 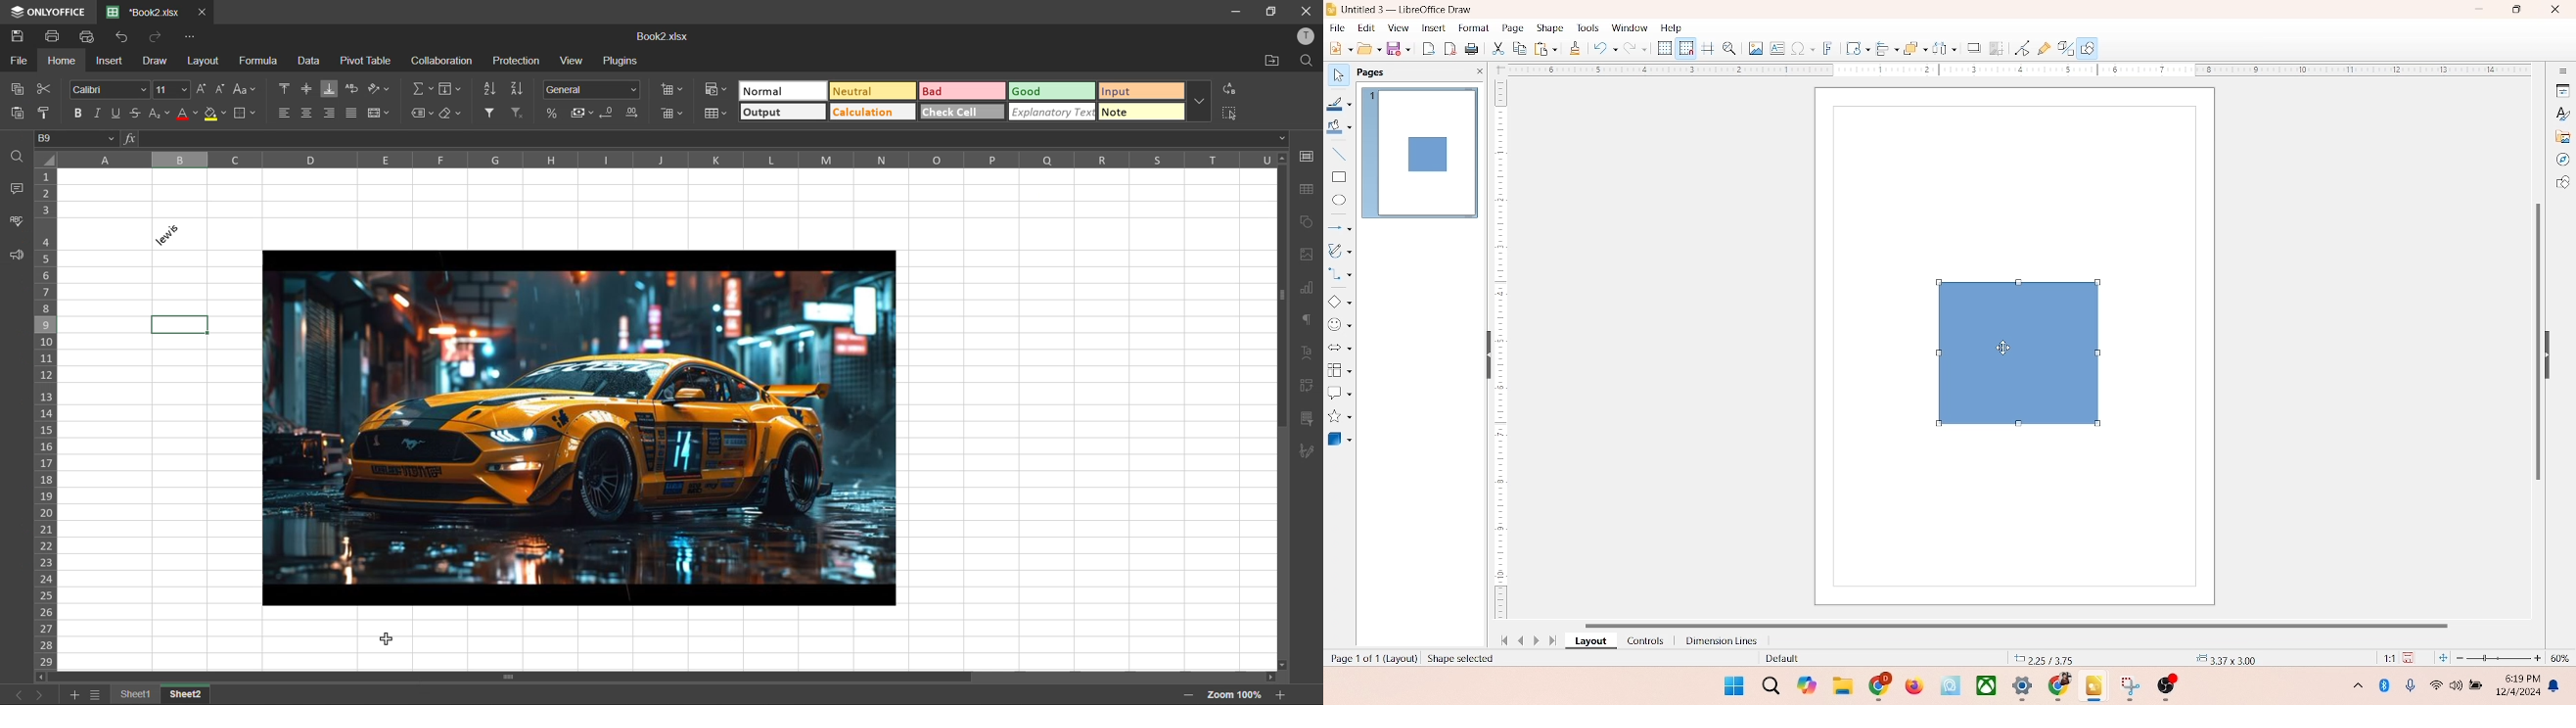 What do you see at coordinates (2045, 657) in the screenshot?
I see `coordinates` at bounding box center [2045, 657].